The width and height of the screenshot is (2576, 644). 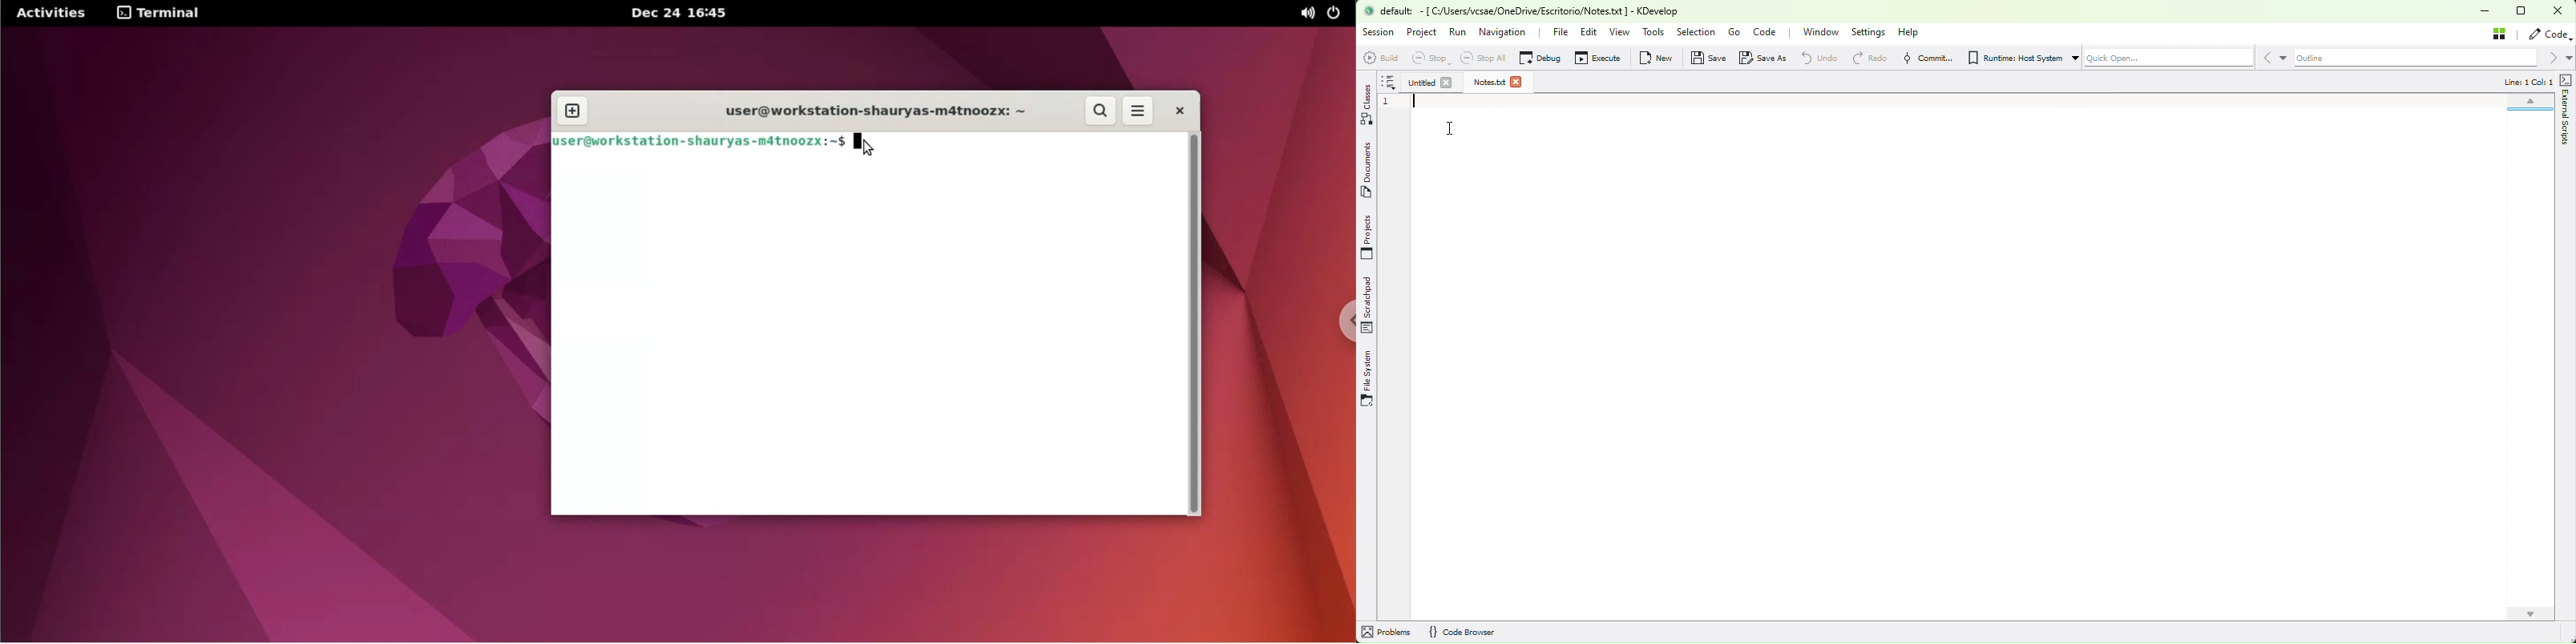 I want to click on Line: 1 Col: 1, so click(x=2527, y=82).